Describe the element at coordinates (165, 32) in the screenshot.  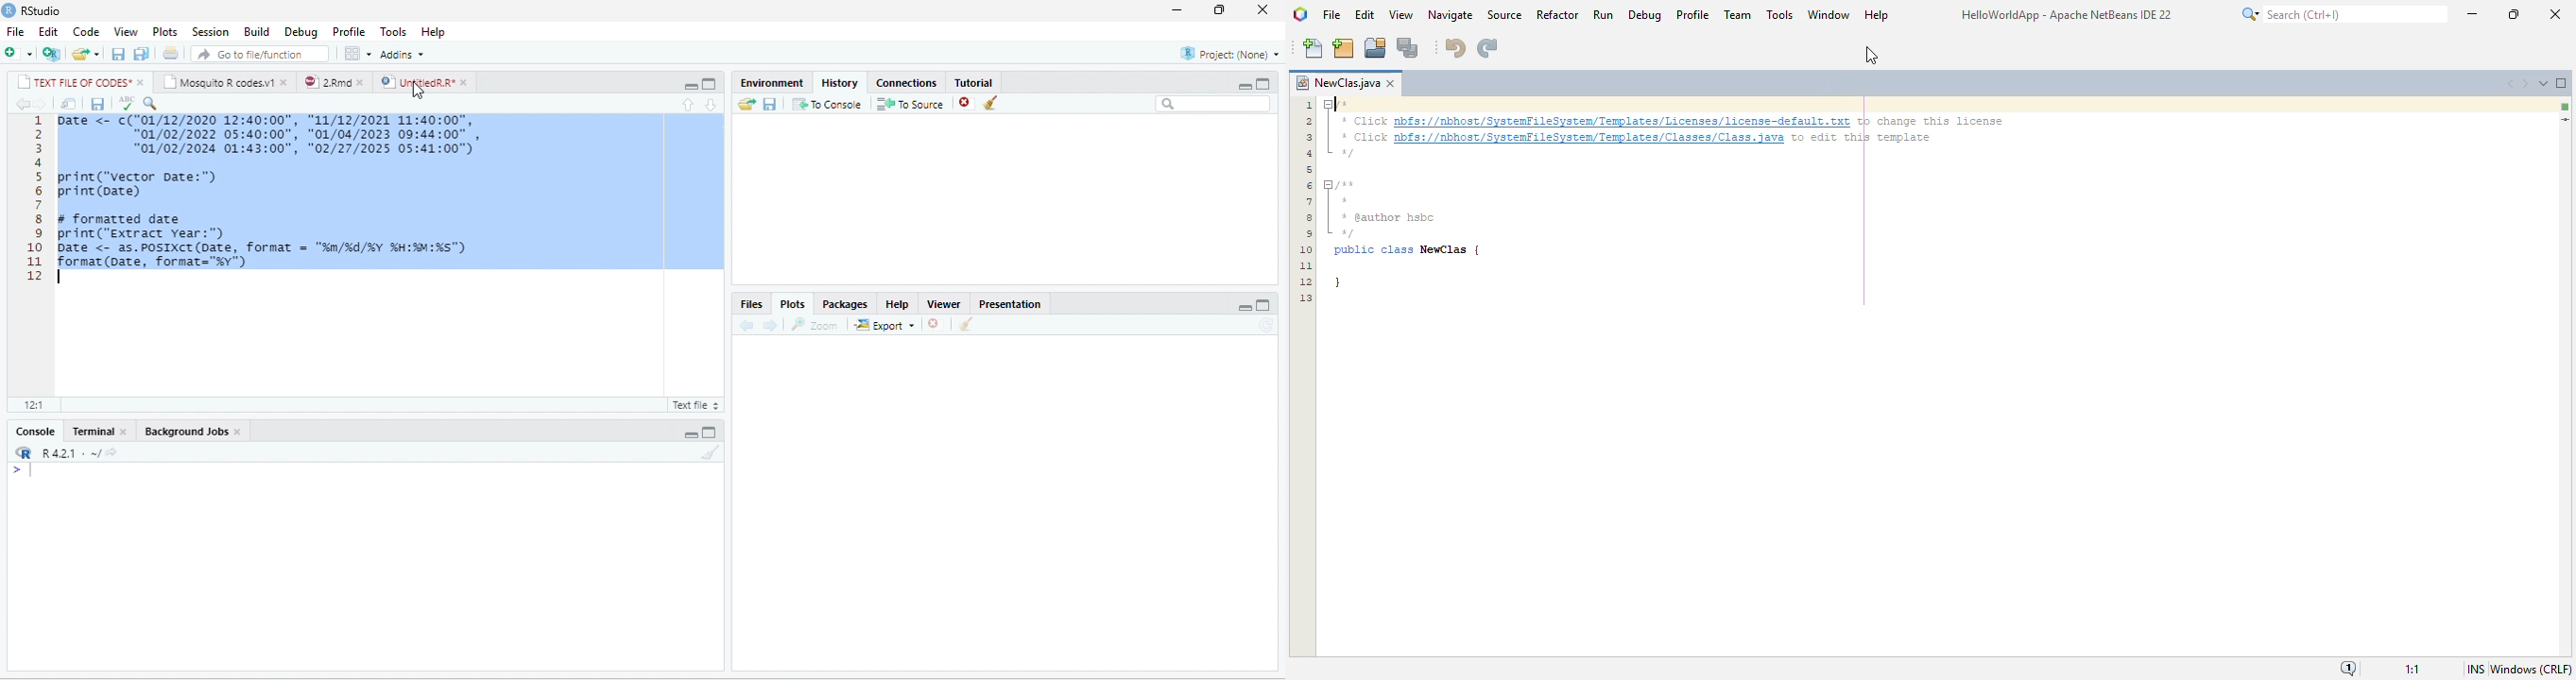
I see `Plots` at that location.